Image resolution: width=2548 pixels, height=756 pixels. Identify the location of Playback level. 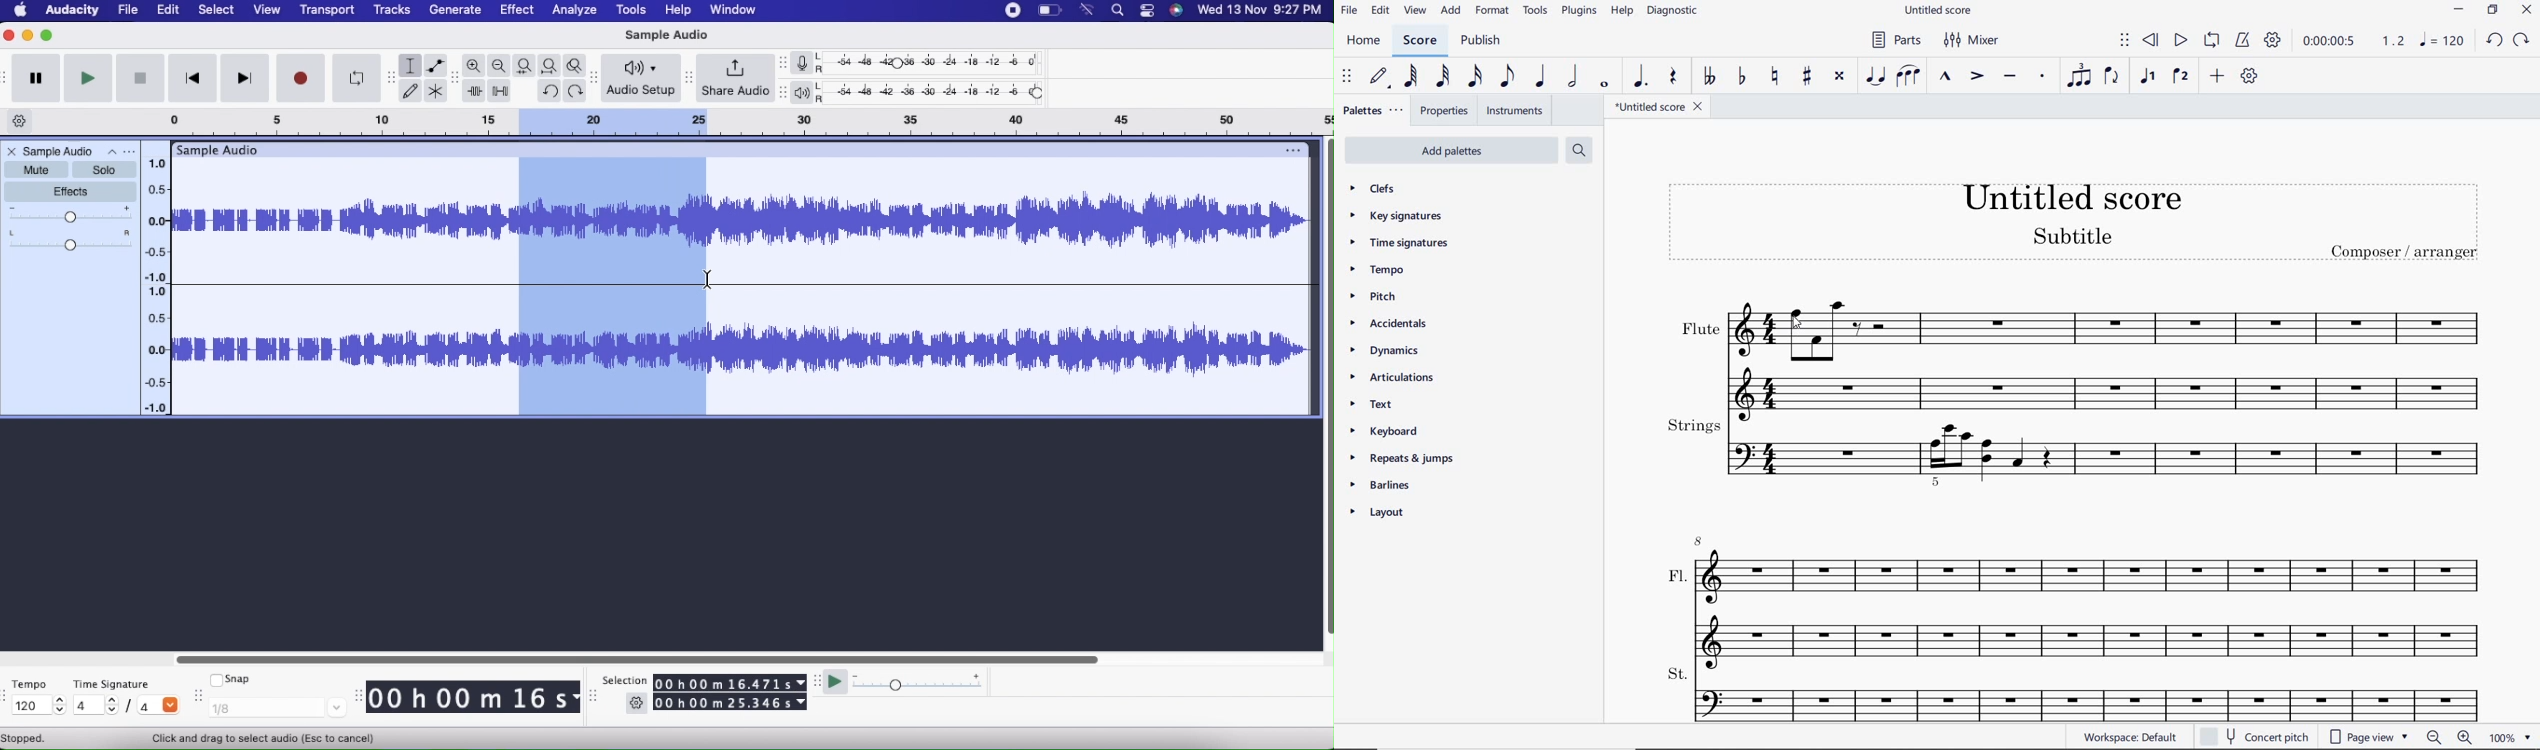
(936, 93).